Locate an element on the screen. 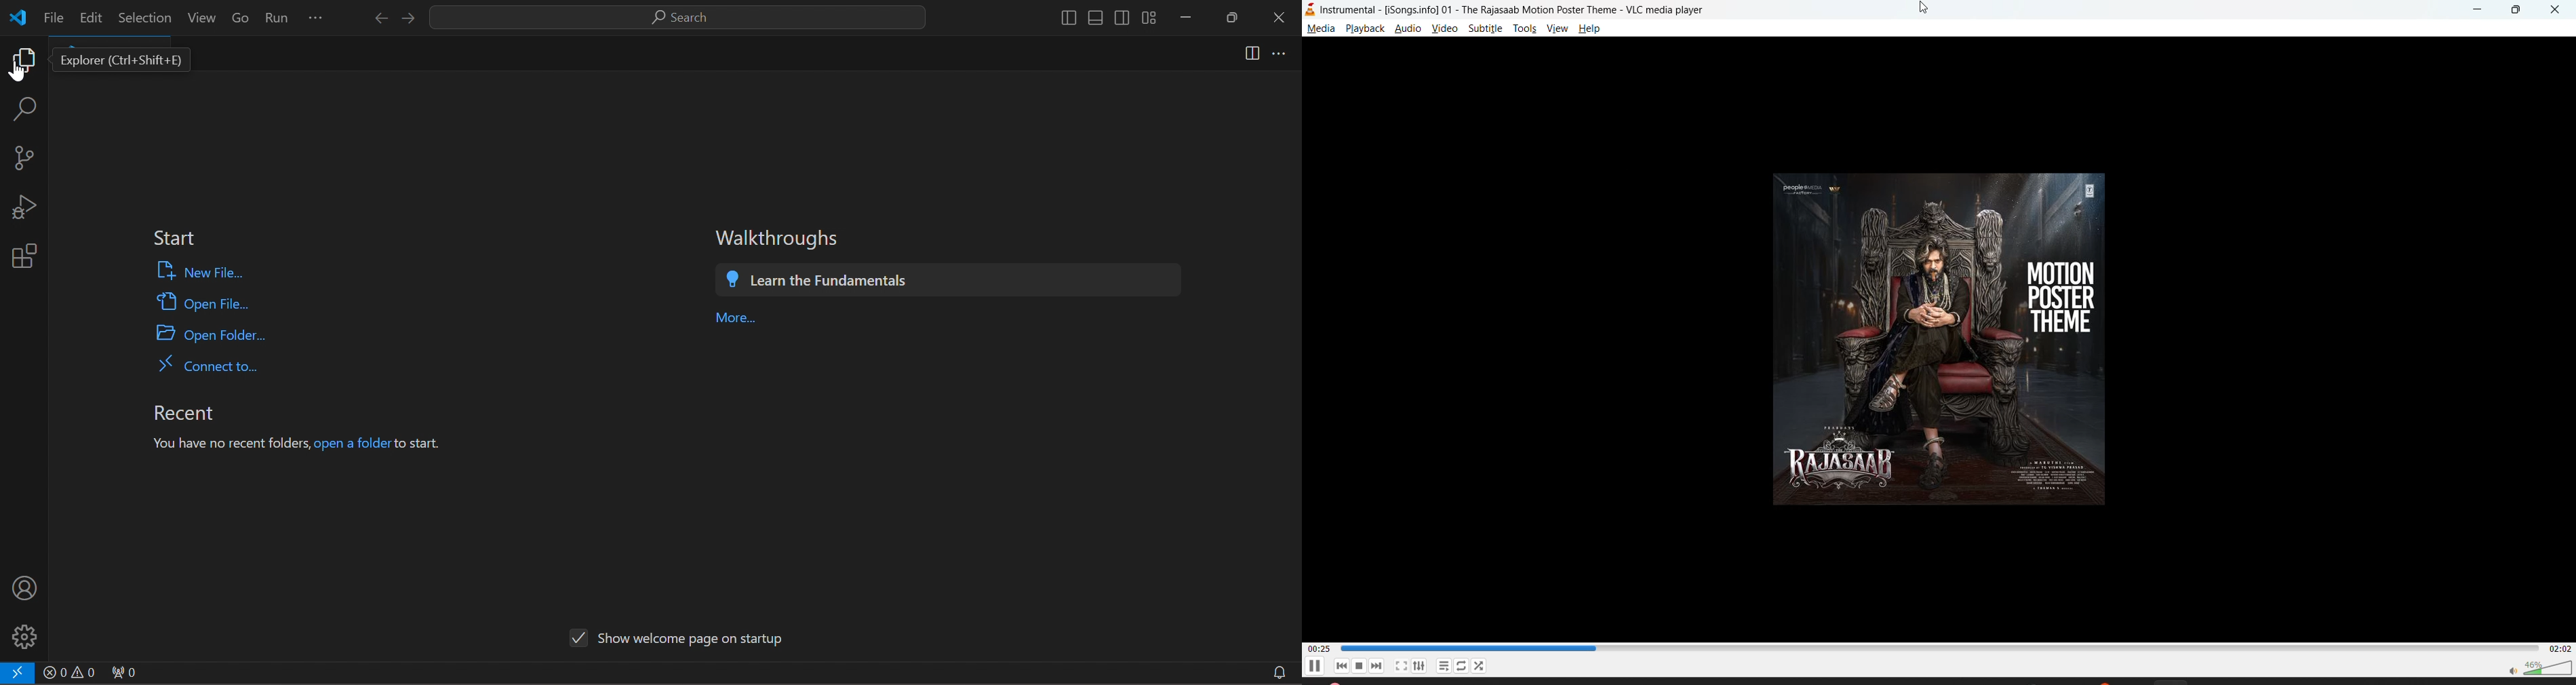 The image size is (2576, 700). view is located at coordinates (1444, 31).